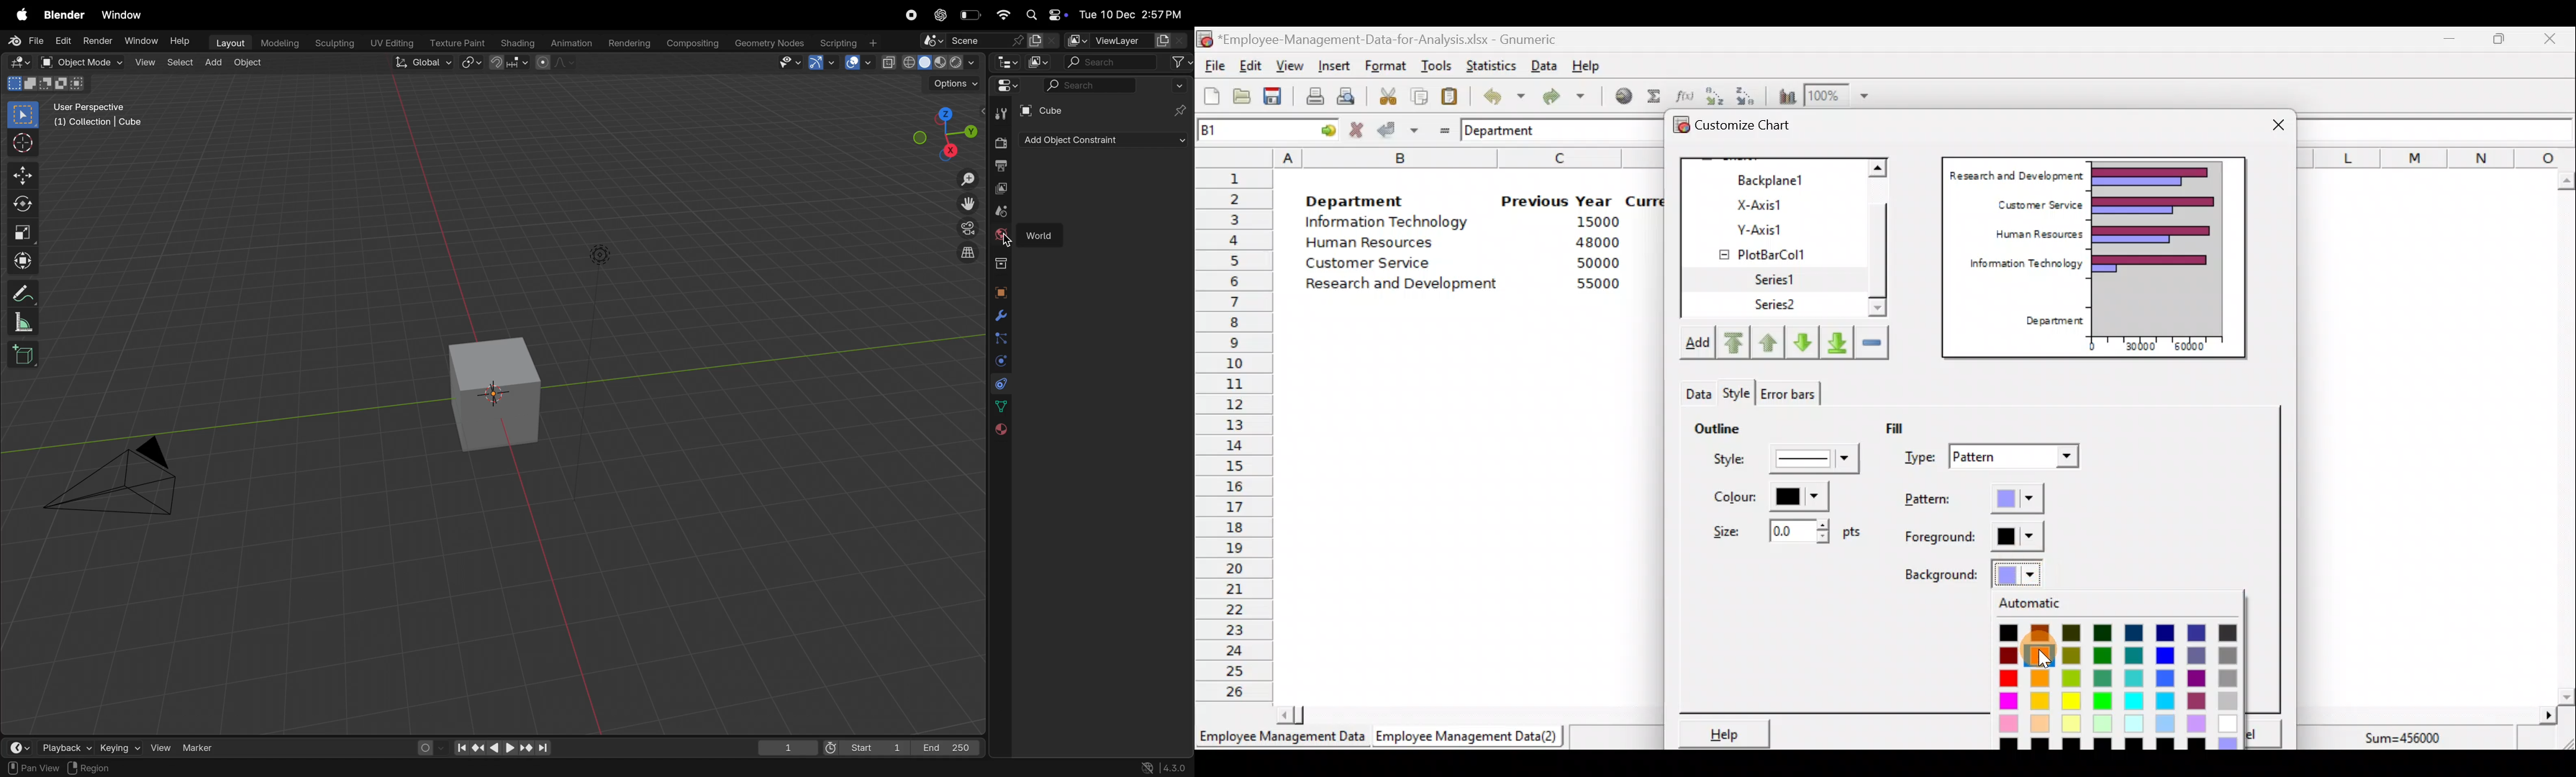 This screenshot has height=784, width=2576. Describe the element at coordinates (26, 355) in the screenshot. I see `add cube` at that location.